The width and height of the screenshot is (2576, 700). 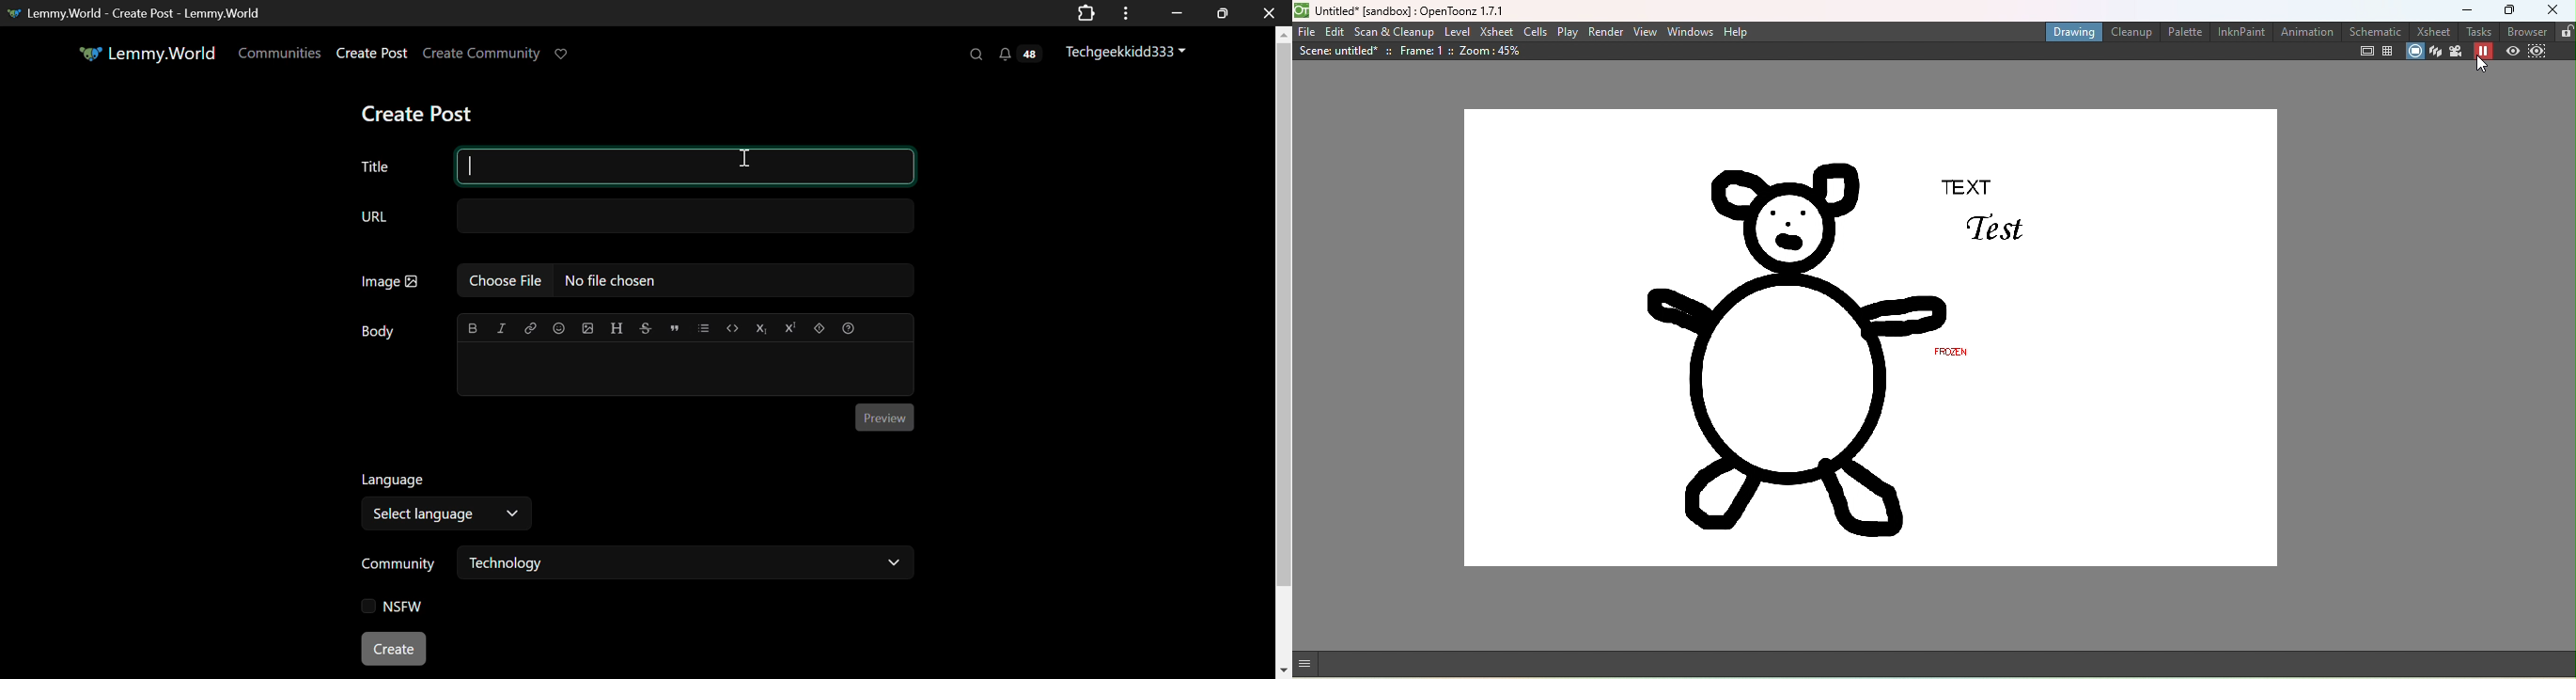 I want to click on Cursor Position on Title Textbox, so click(x=743, y=160).